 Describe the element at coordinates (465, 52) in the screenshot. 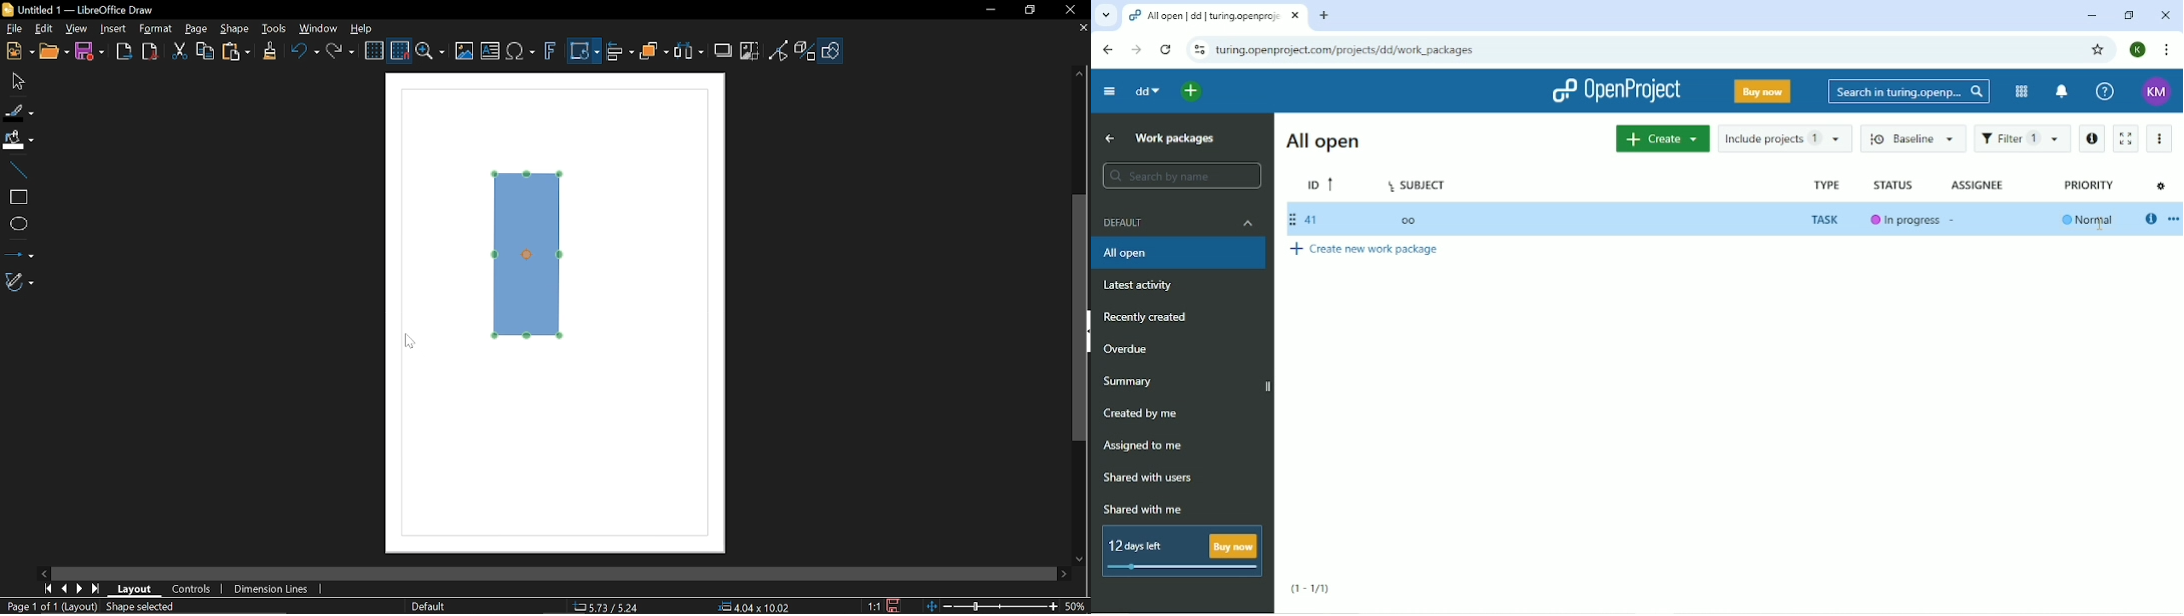

I see `Insert image` at that location.